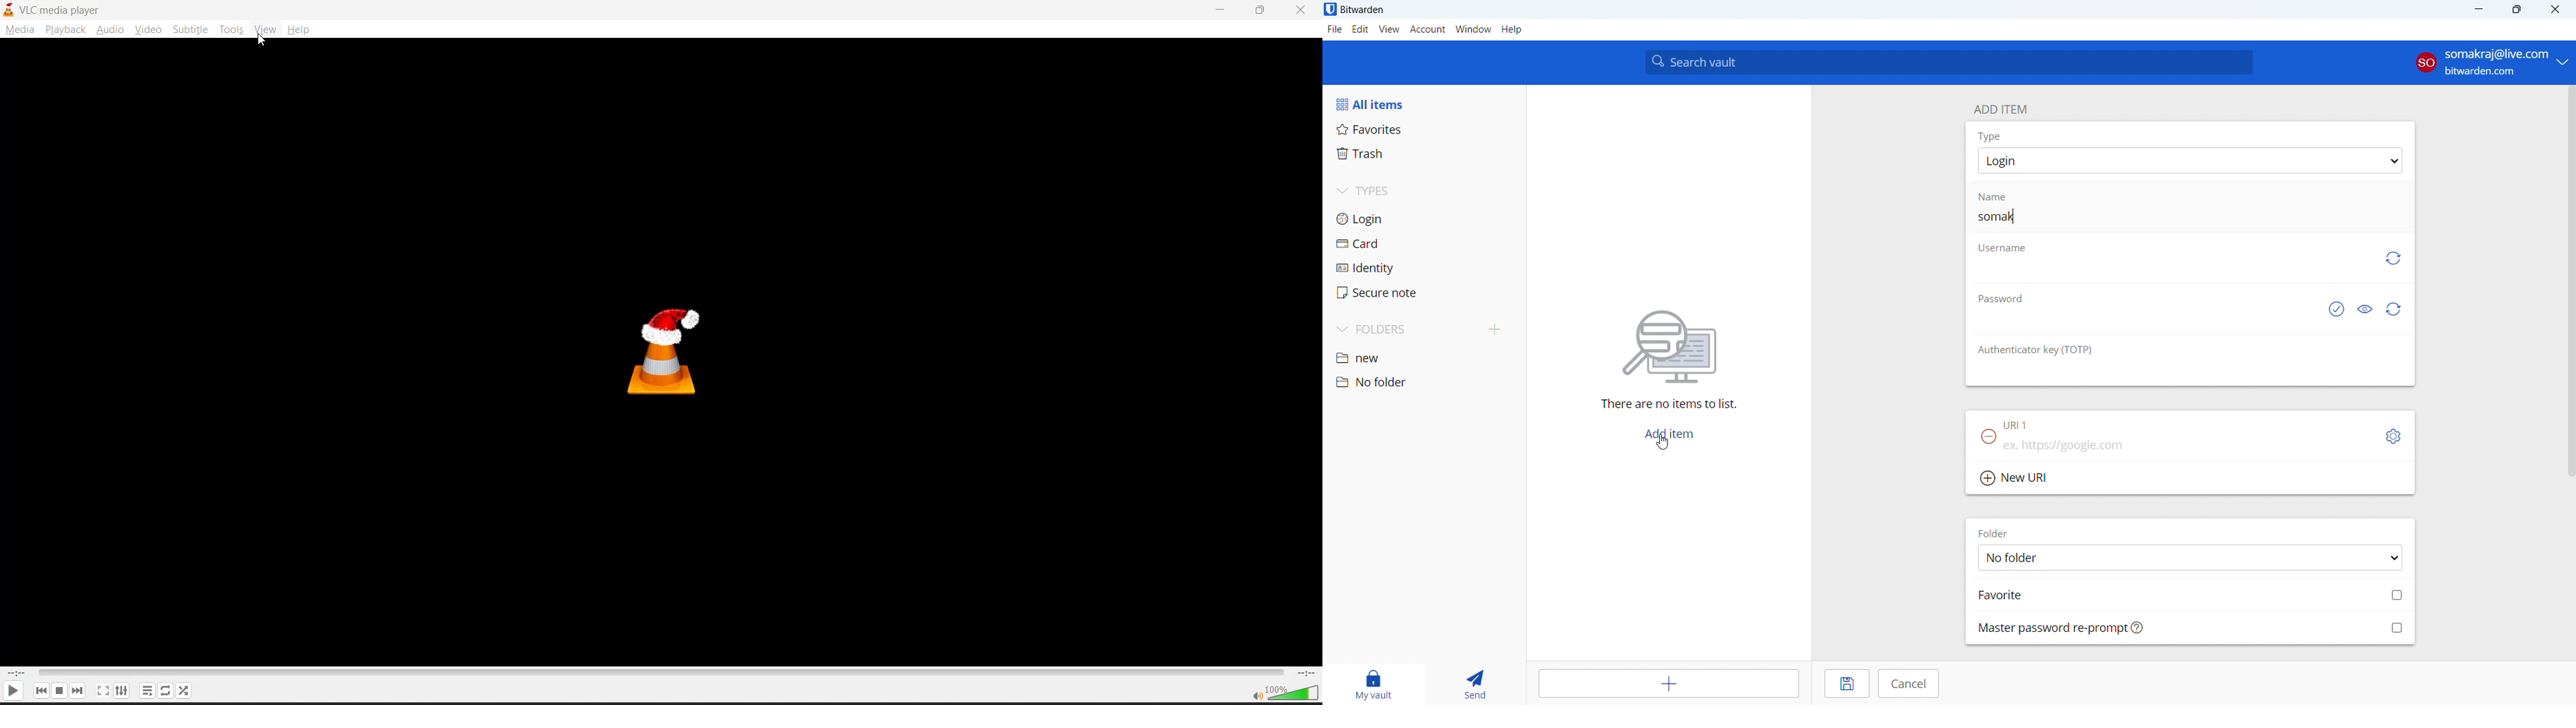  I want to click on add folder, so click(1495, 330).